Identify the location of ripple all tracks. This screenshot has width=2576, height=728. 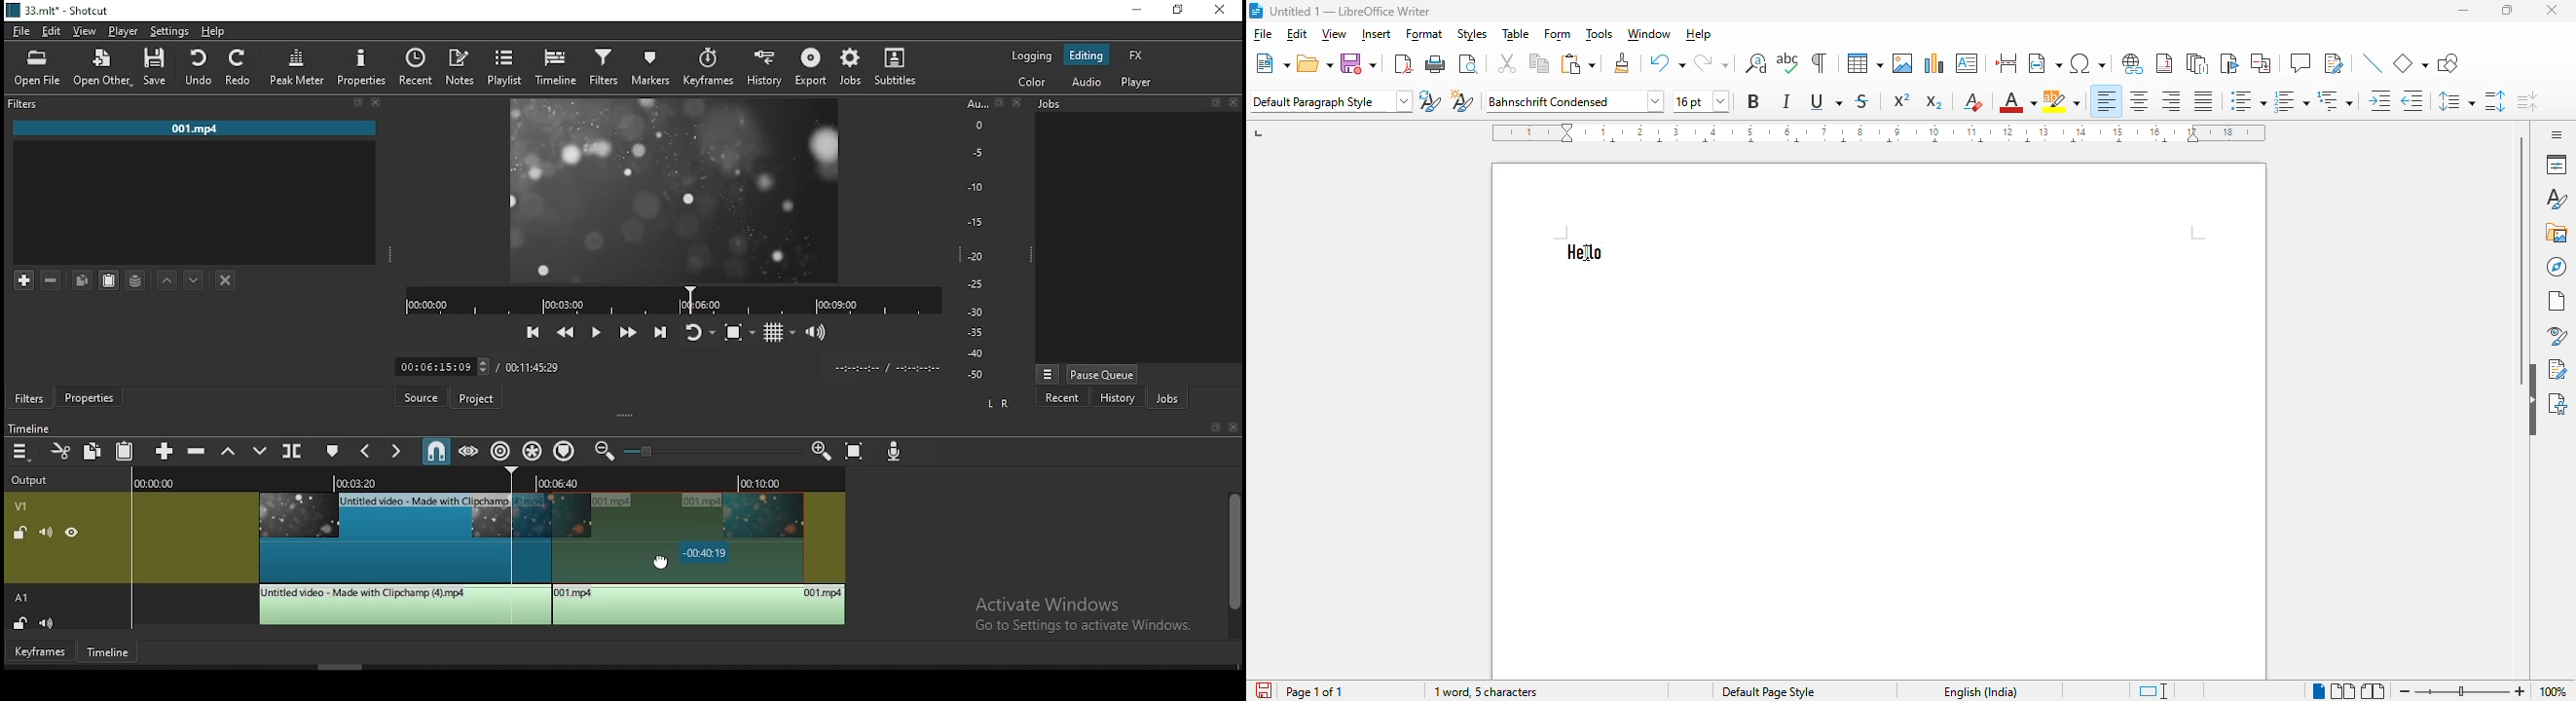
(533, 451).